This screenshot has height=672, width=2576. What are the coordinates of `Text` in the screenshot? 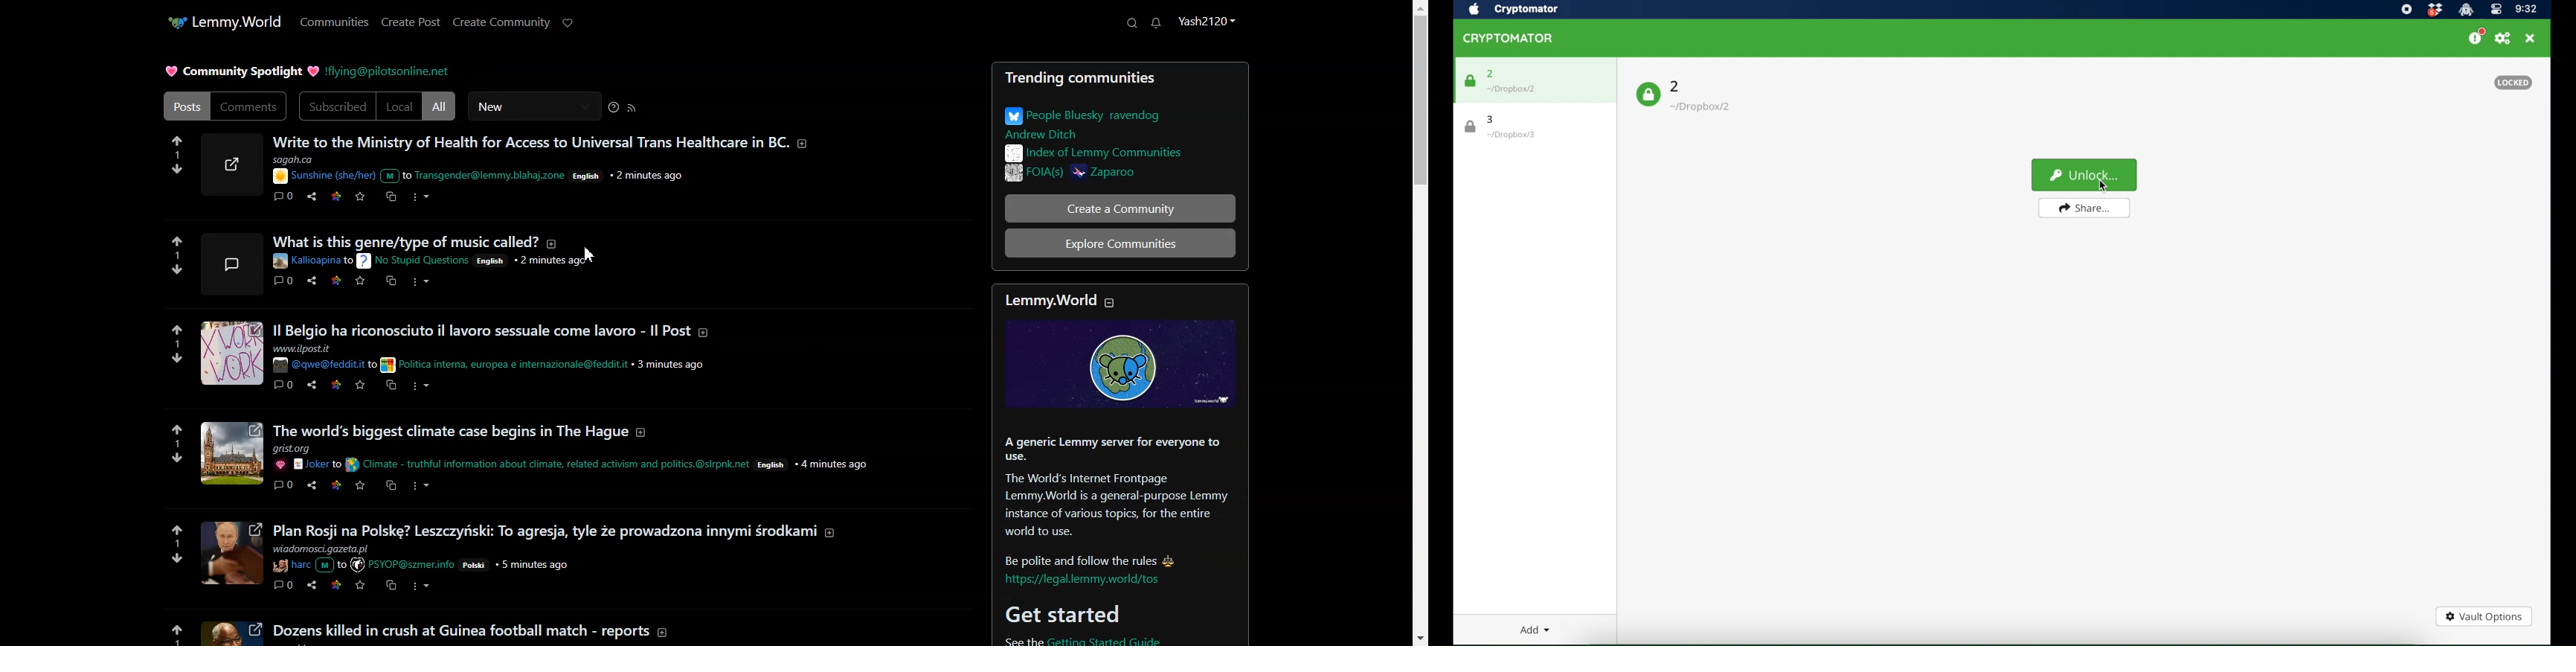 It's located at (241, 71).